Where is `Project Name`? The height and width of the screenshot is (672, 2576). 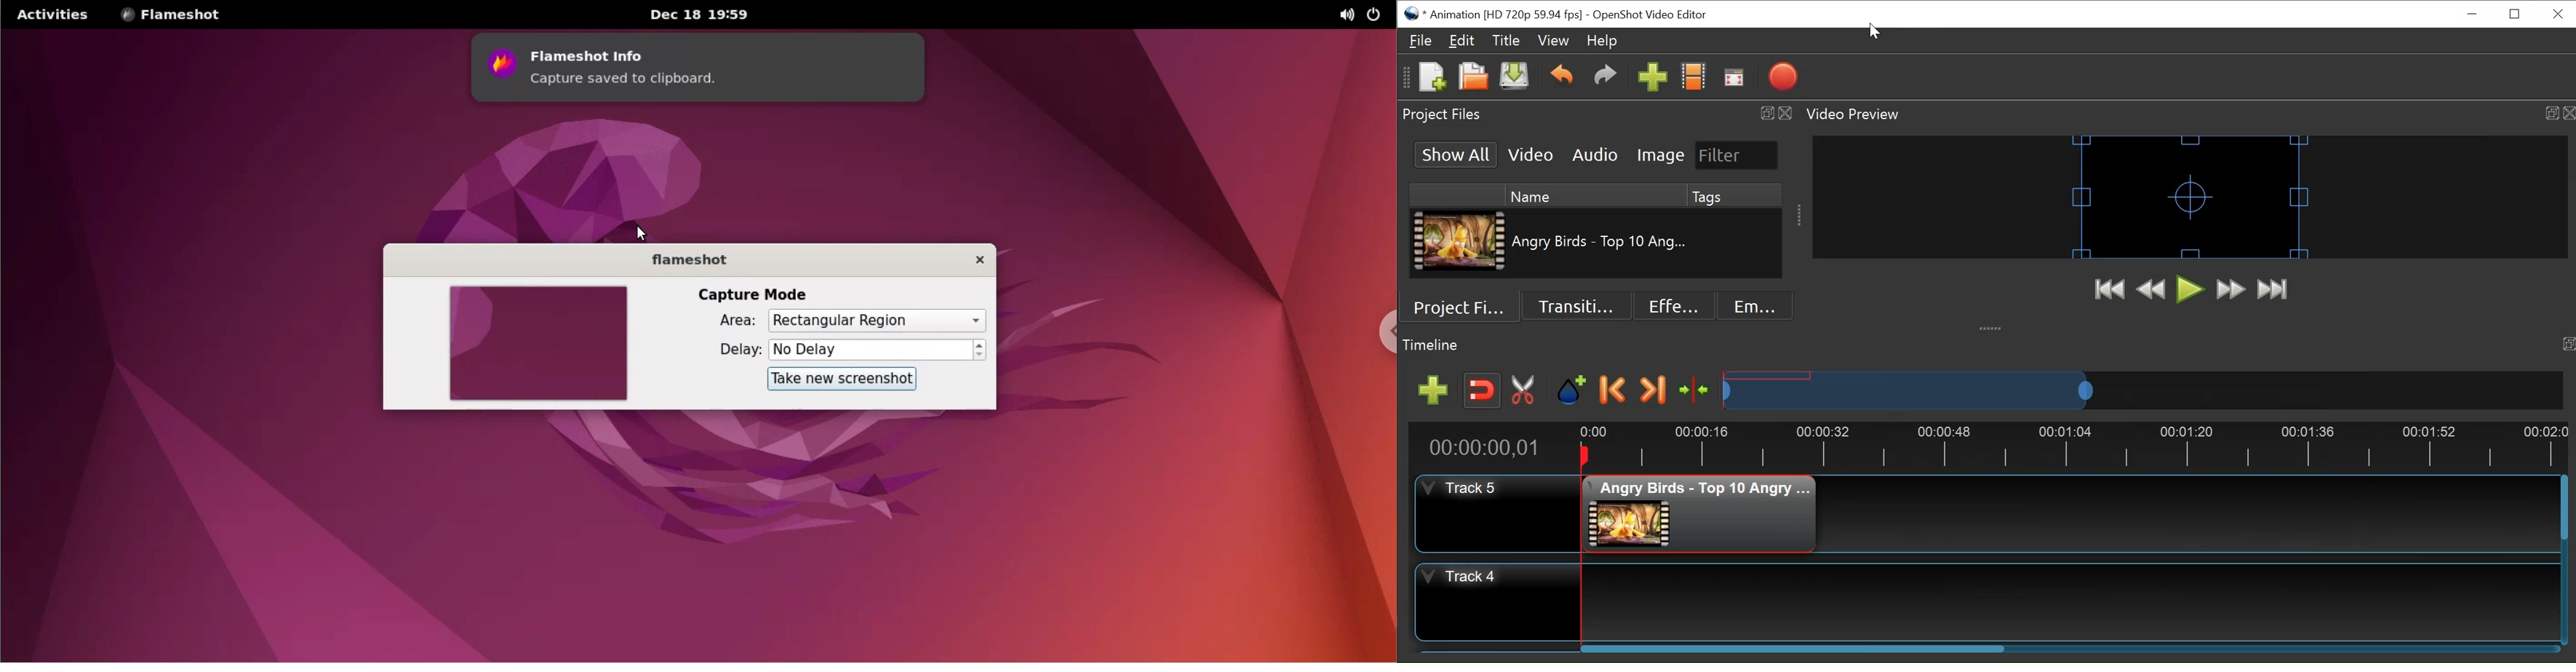 Project Name is located at coordinates (1501, 15).